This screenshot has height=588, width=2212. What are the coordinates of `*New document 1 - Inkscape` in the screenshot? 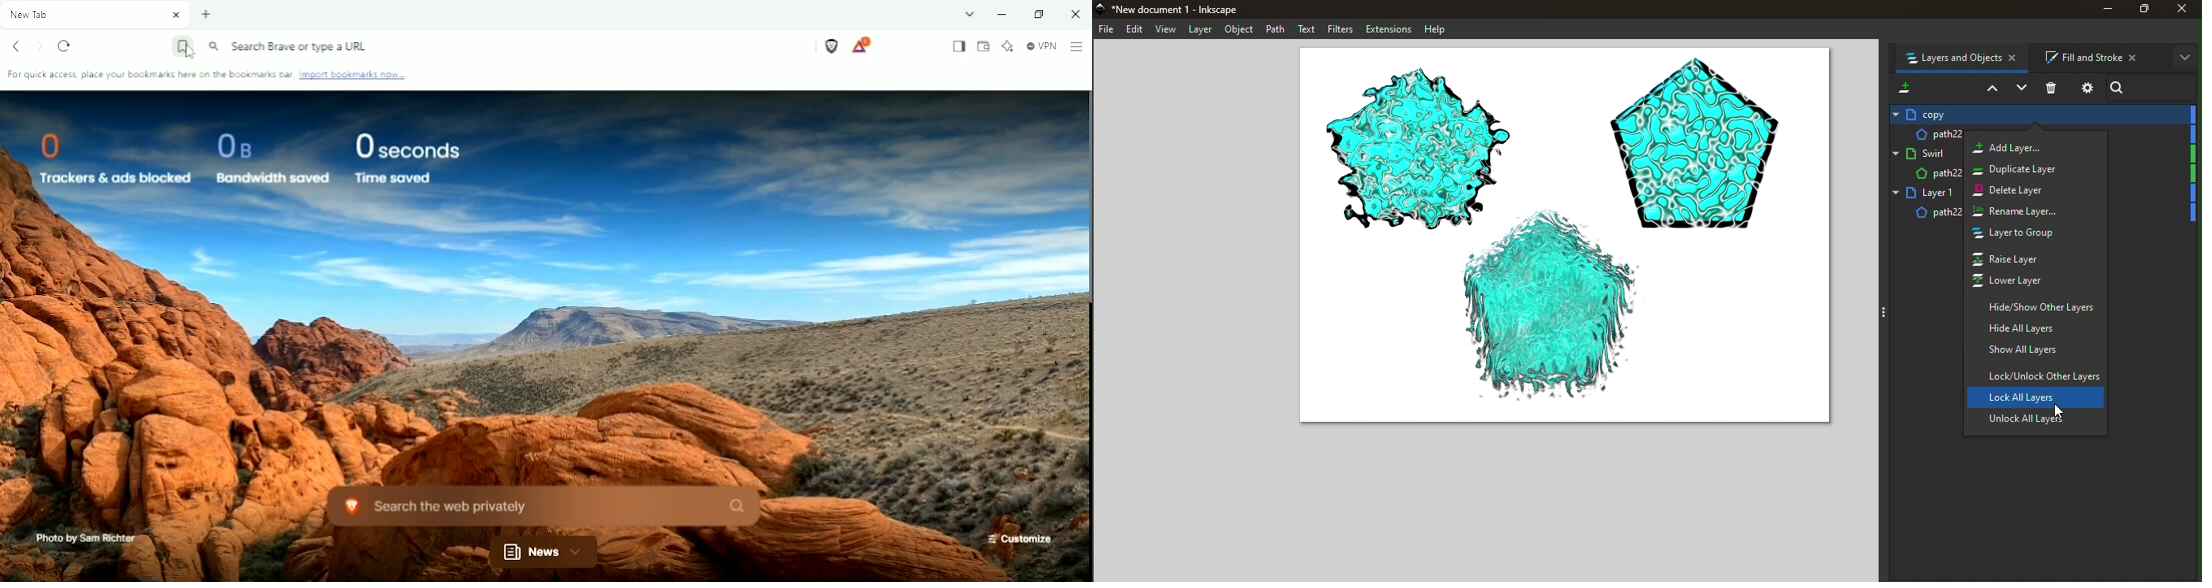 It's located at (1187, 10).